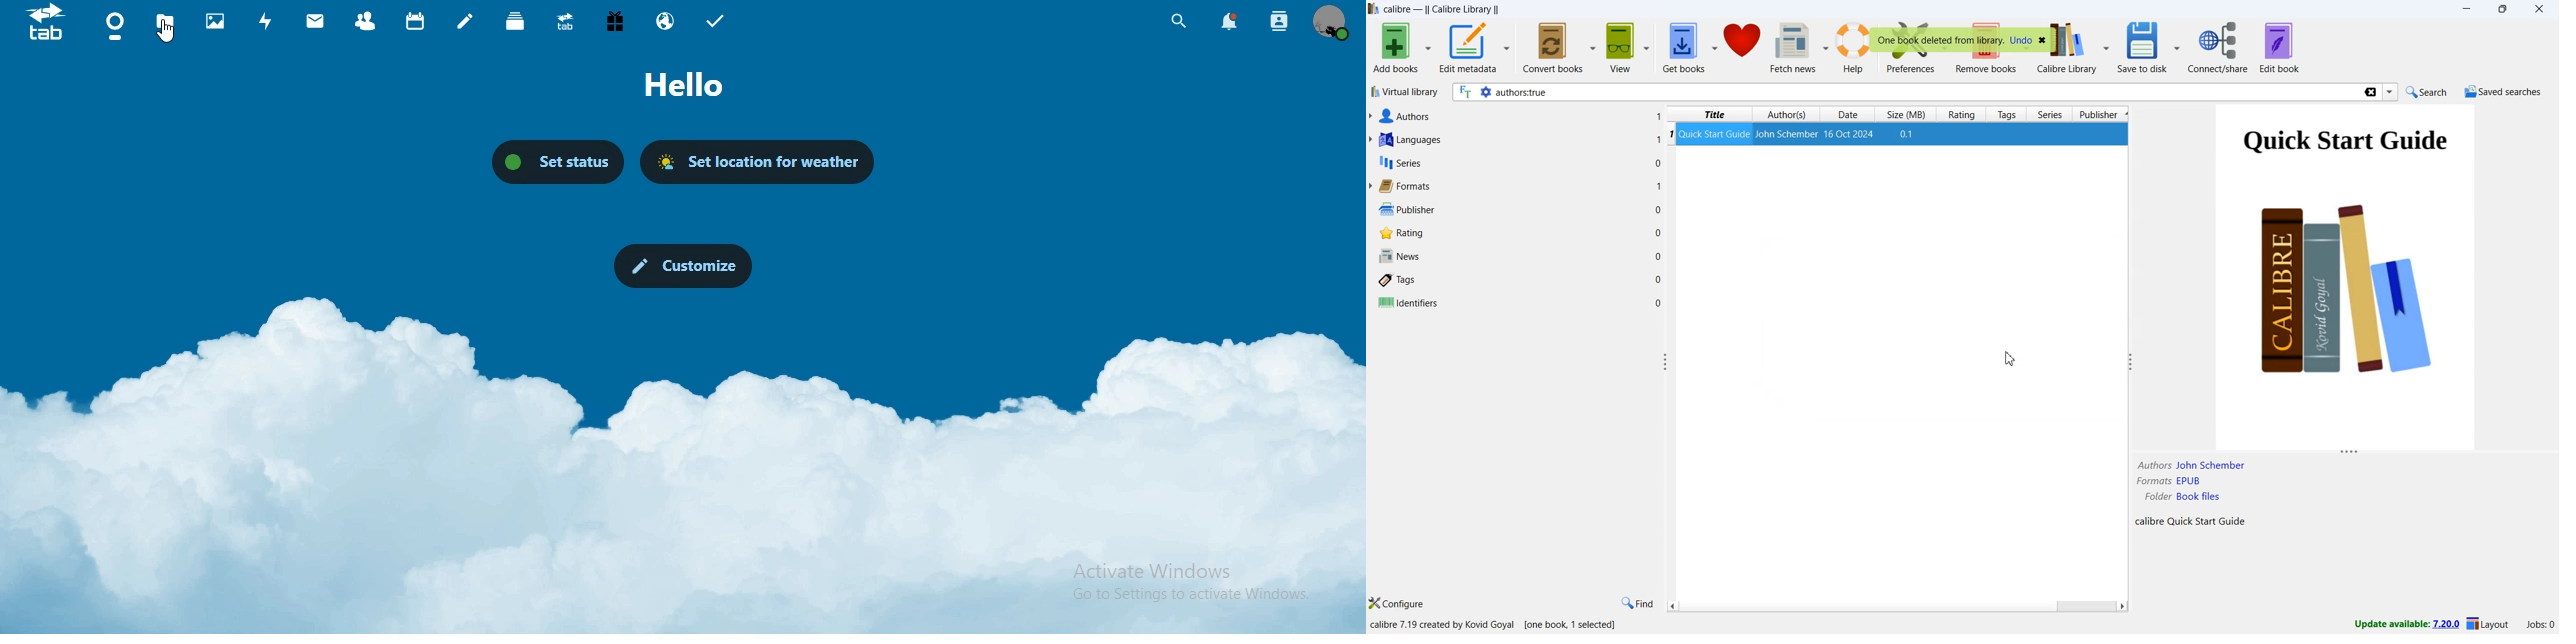 The width and height of the screenshot is (2576, 644). What do you see at coordinates (1657, 162) in the screenshot?
I see `0` at bounding box center [1657, 162].